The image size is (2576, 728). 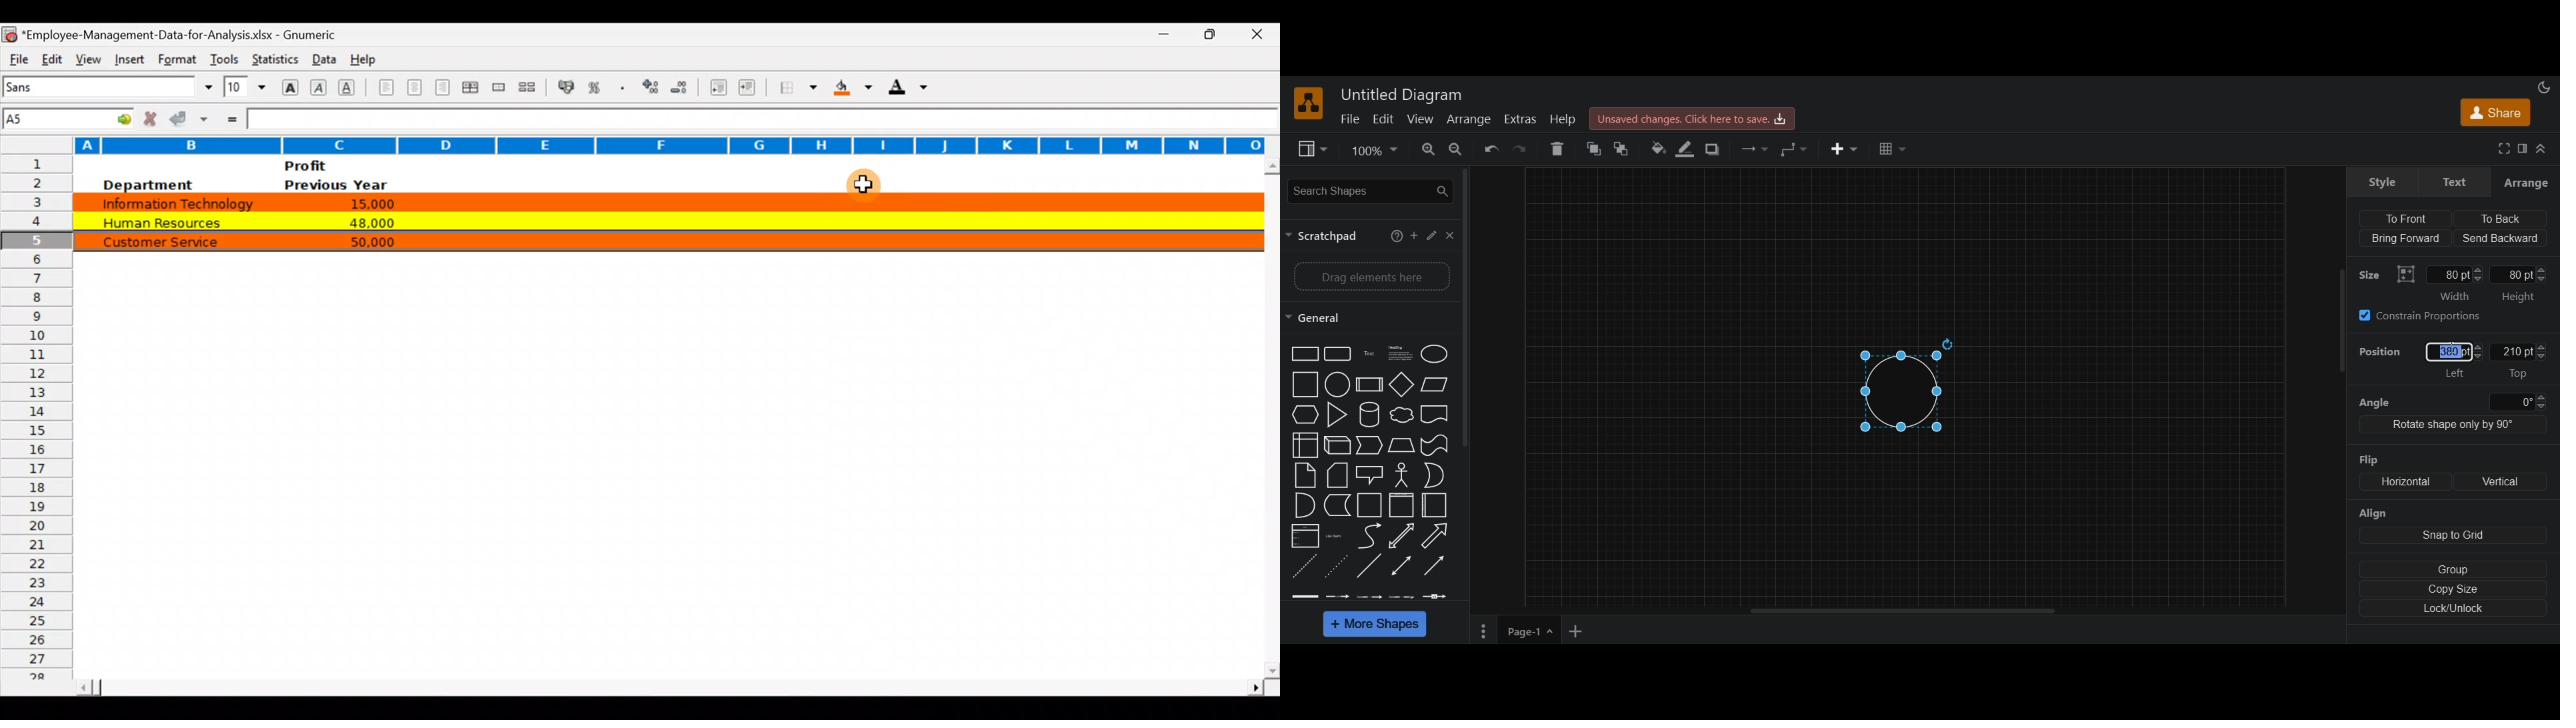 What do you see at coordinates (2406, 274) in the screenshot?
I see `autosize` at bounding box center [2406, 274].